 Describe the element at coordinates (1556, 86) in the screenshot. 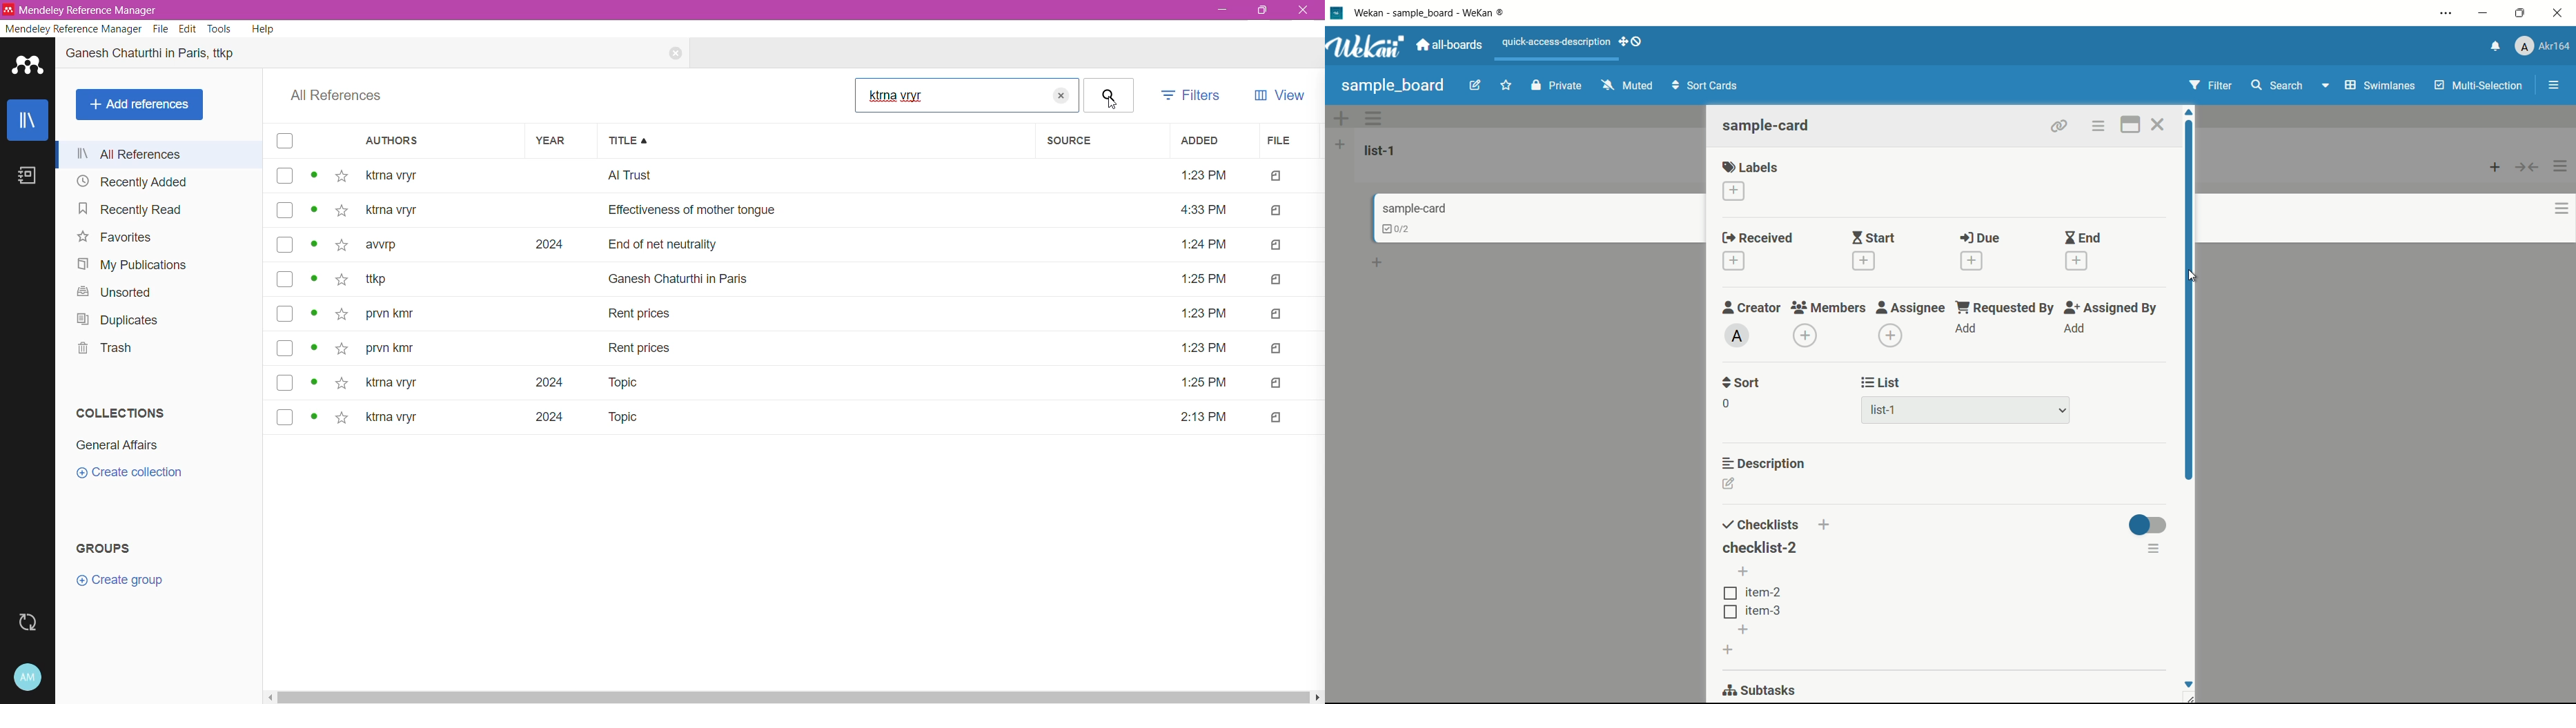

I see `private` at that location.